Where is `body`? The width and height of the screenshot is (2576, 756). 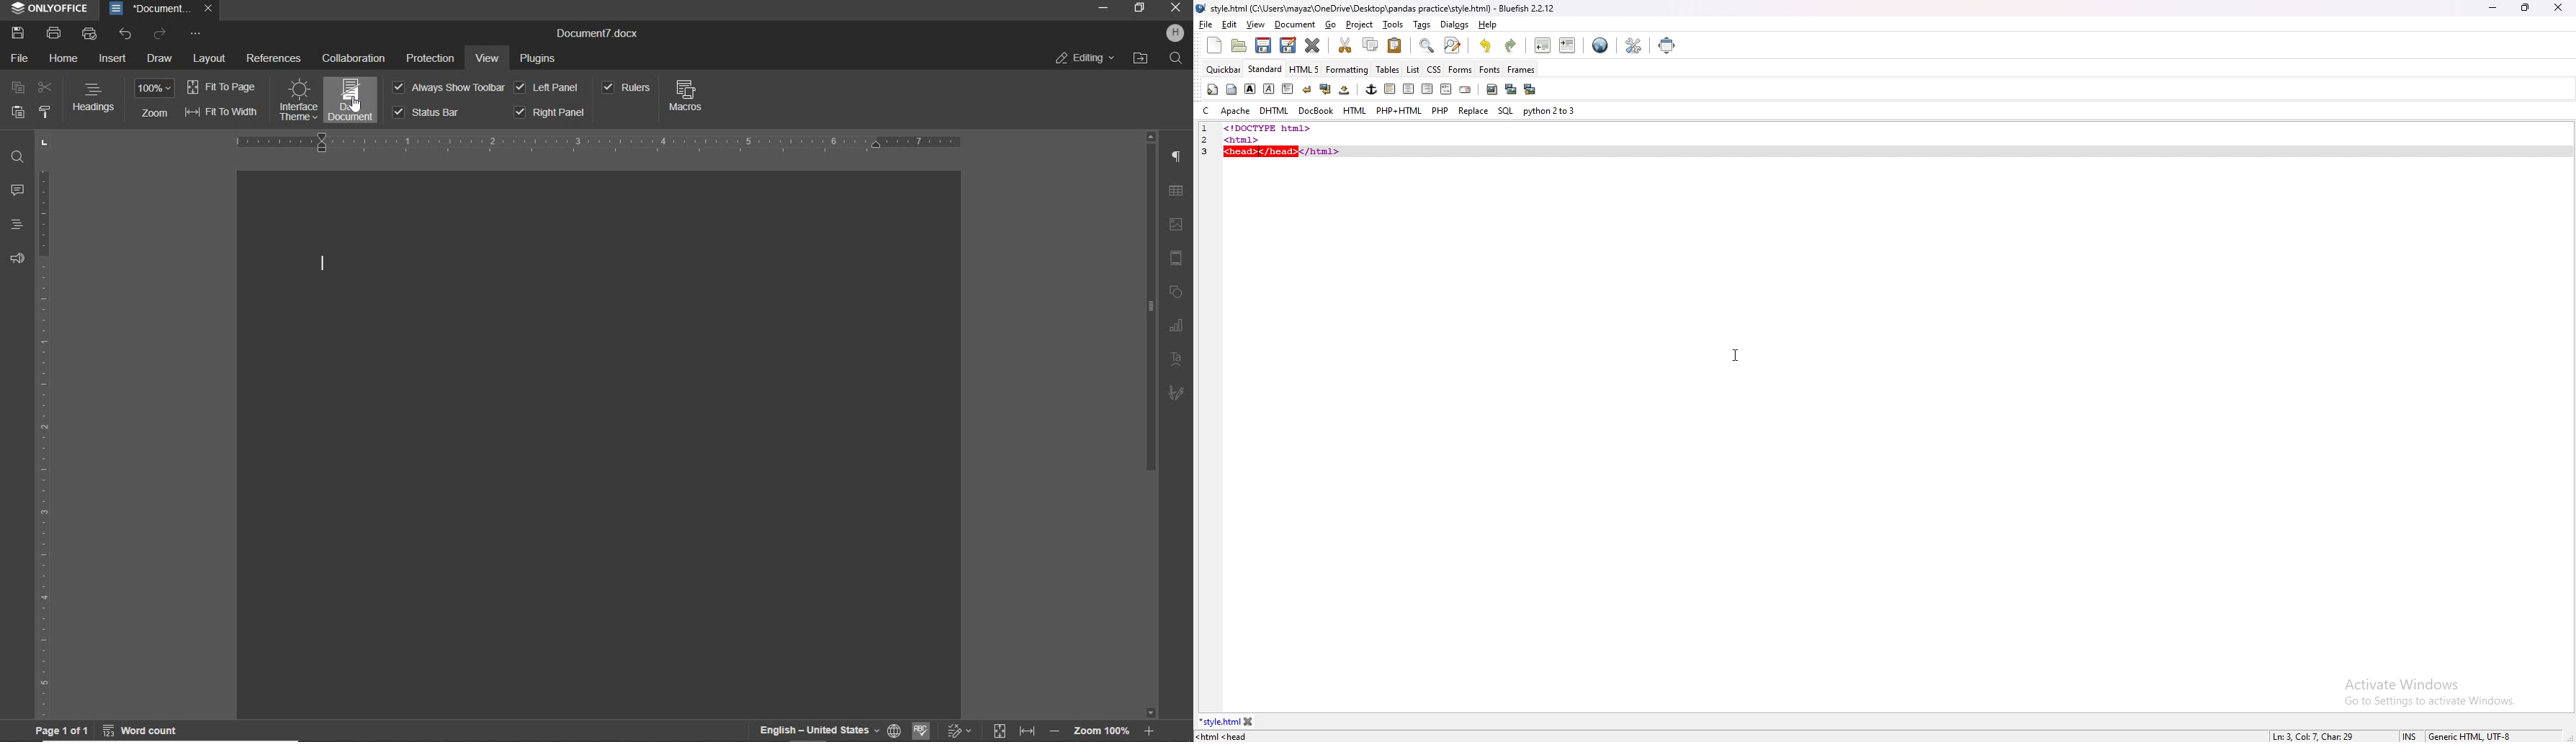
body is located at coordinates (1233, 88).